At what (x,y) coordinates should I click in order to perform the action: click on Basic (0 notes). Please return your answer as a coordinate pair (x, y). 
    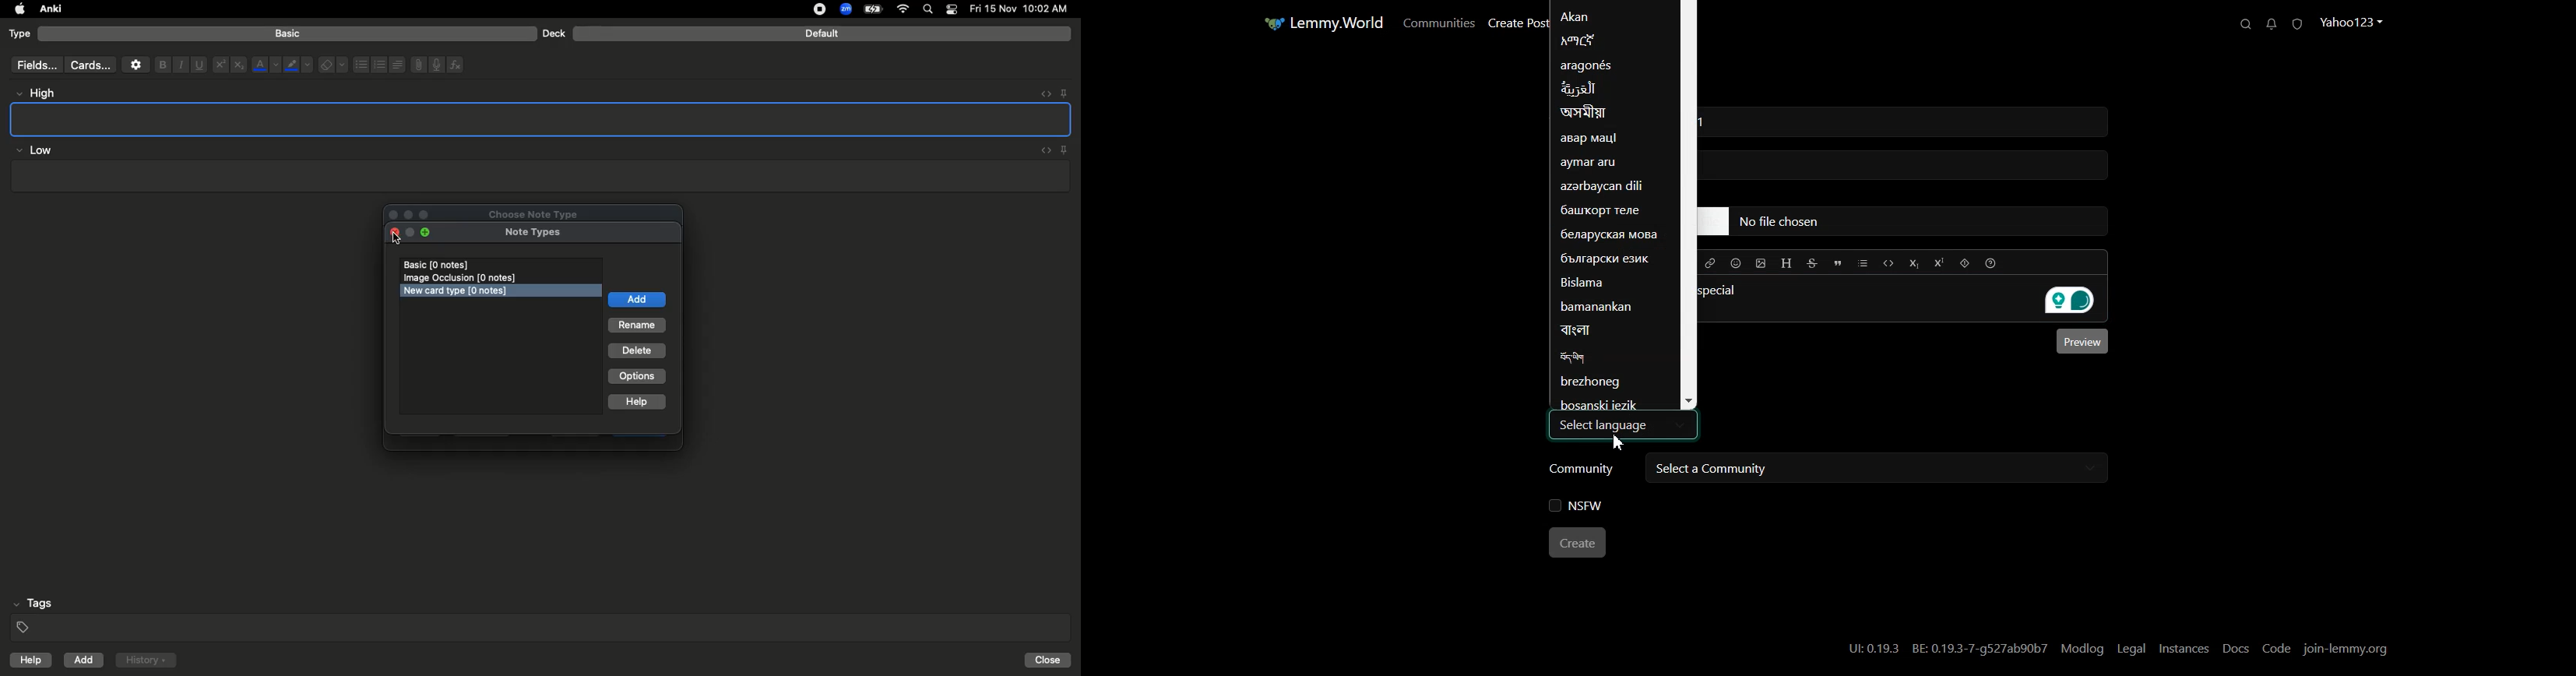
    Looking at the image, I should click on (502, 265).